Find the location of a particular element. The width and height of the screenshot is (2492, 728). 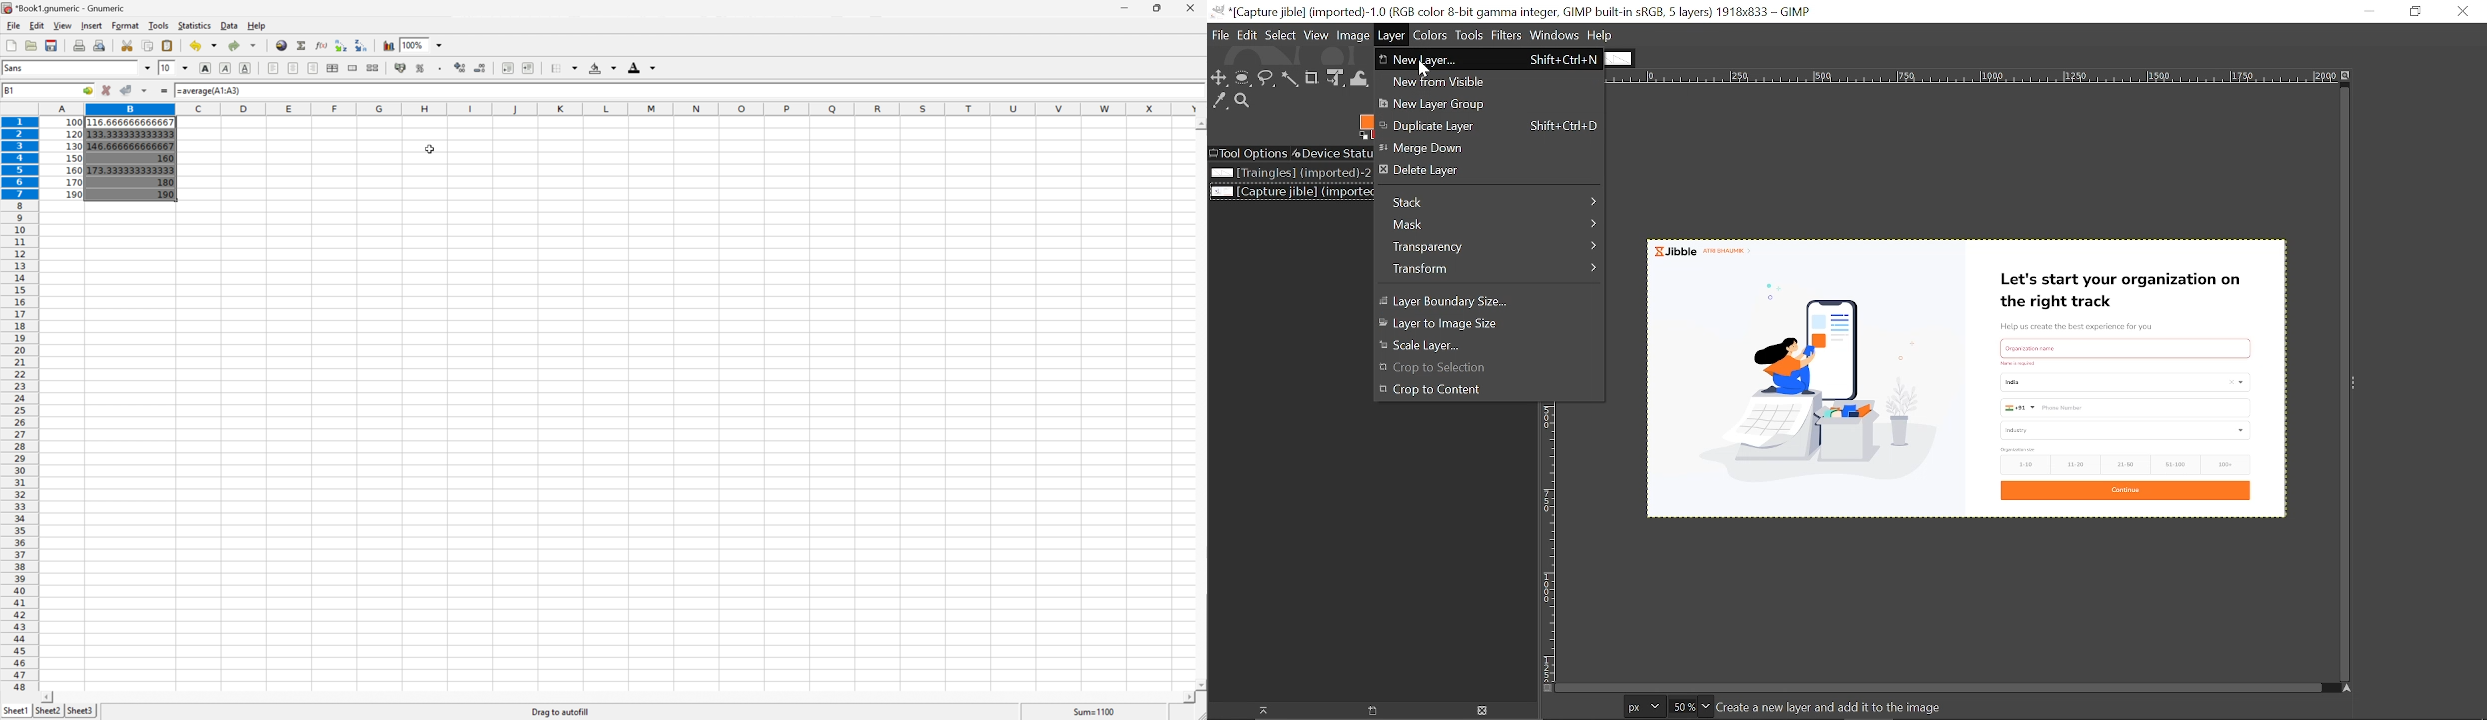

Cose is located at coordinates (2462, 11).